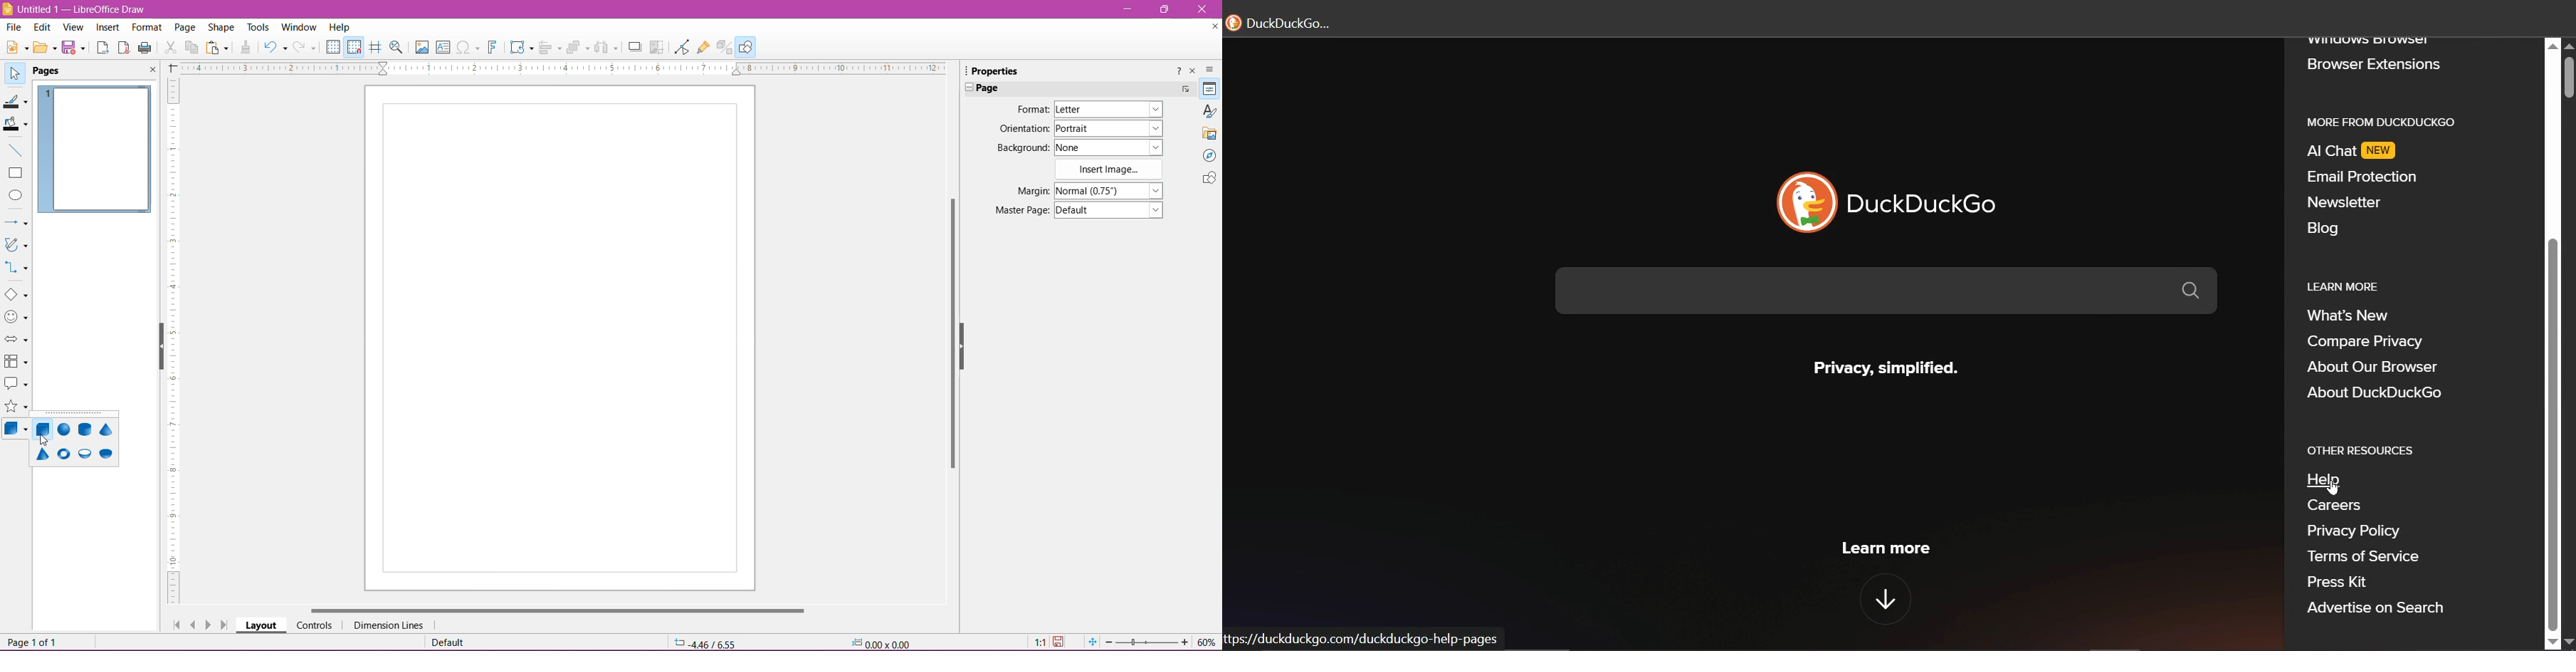 The image size is (2576, 672). I want to click on cursor, so click(35, 442).